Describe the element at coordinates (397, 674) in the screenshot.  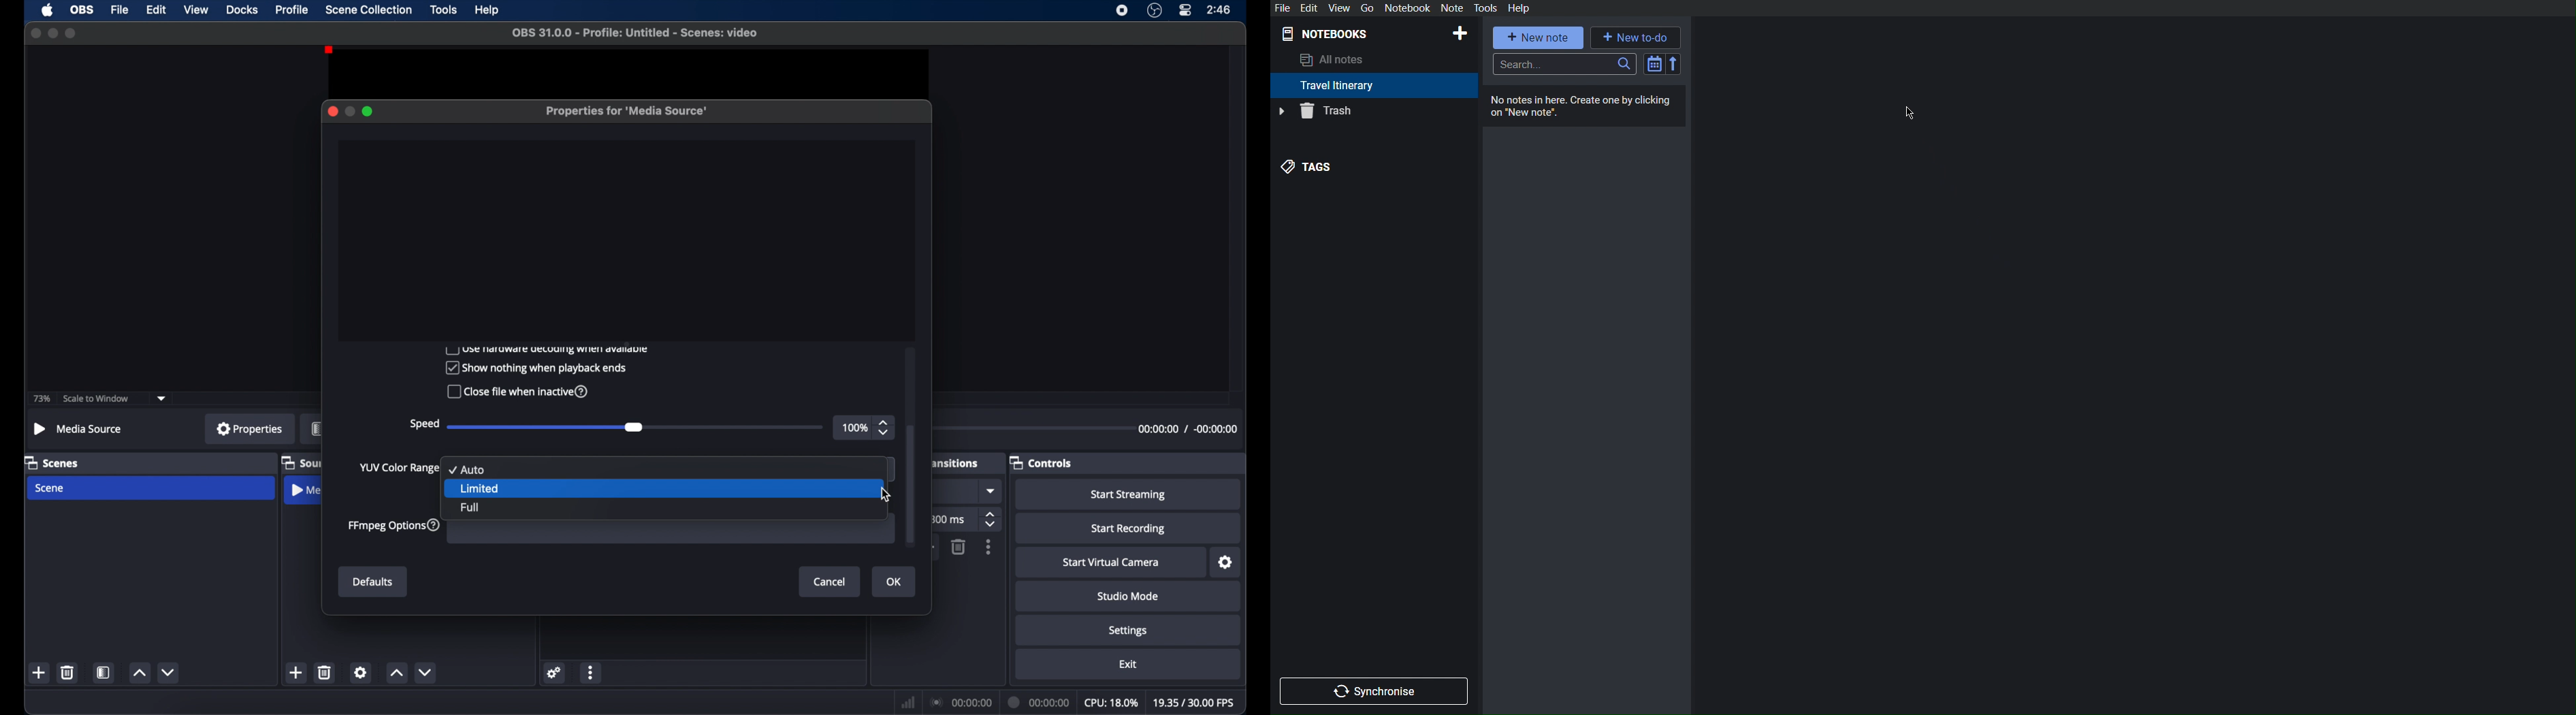
I see `increment` at that location.